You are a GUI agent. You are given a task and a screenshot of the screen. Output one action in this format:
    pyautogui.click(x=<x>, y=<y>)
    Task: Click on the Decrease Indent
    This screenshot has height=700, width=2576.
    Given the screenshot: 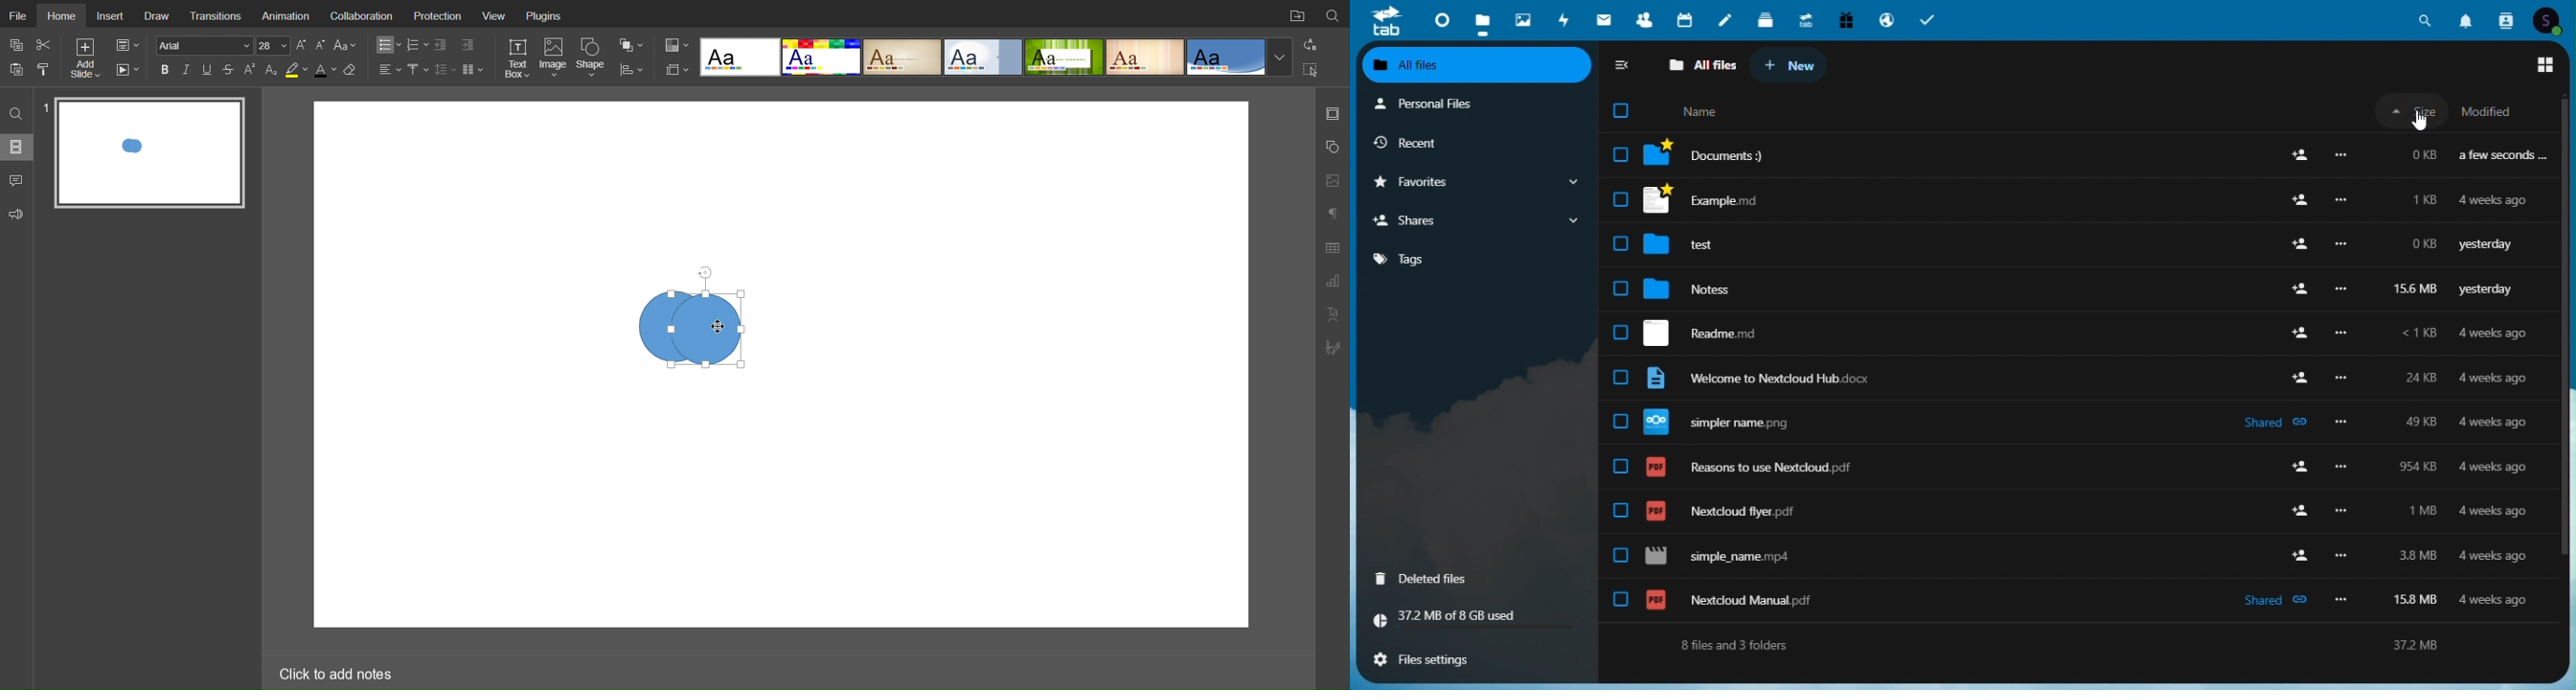 What is the action you would take?
    pyautogui.click(x=442, y=45)
    